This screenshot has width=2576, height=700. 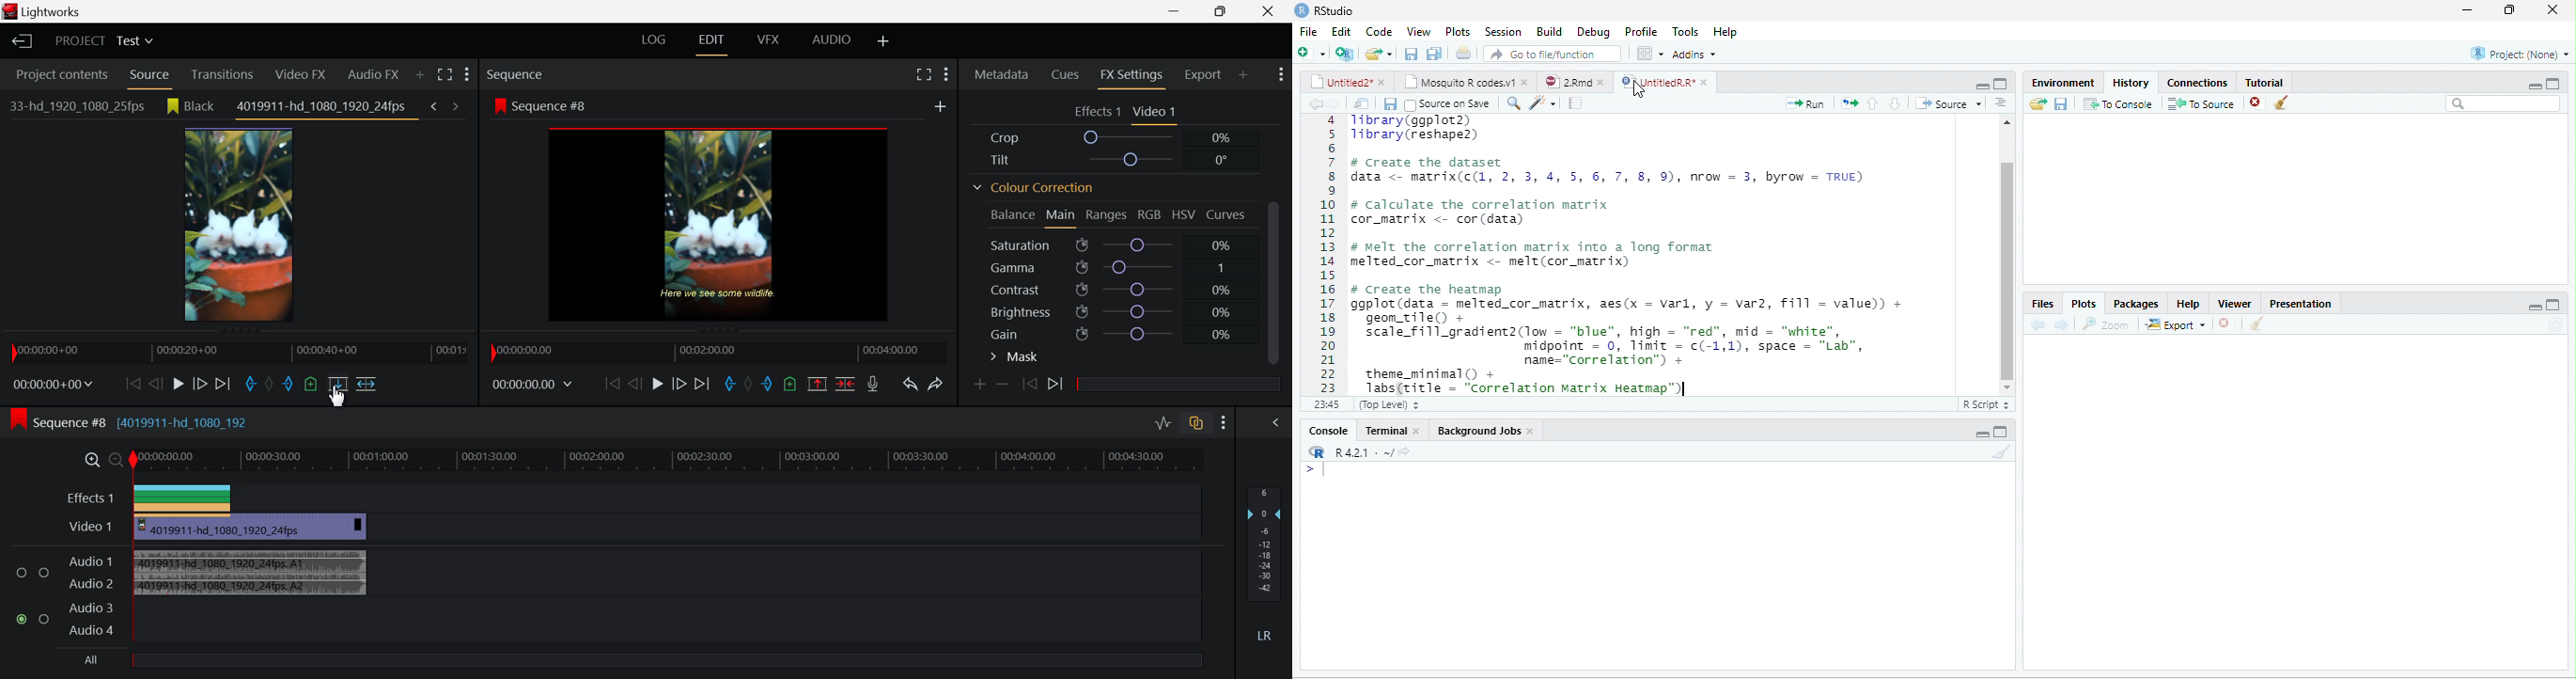 I want to click on Metadata, so click(x=1001, y=73).